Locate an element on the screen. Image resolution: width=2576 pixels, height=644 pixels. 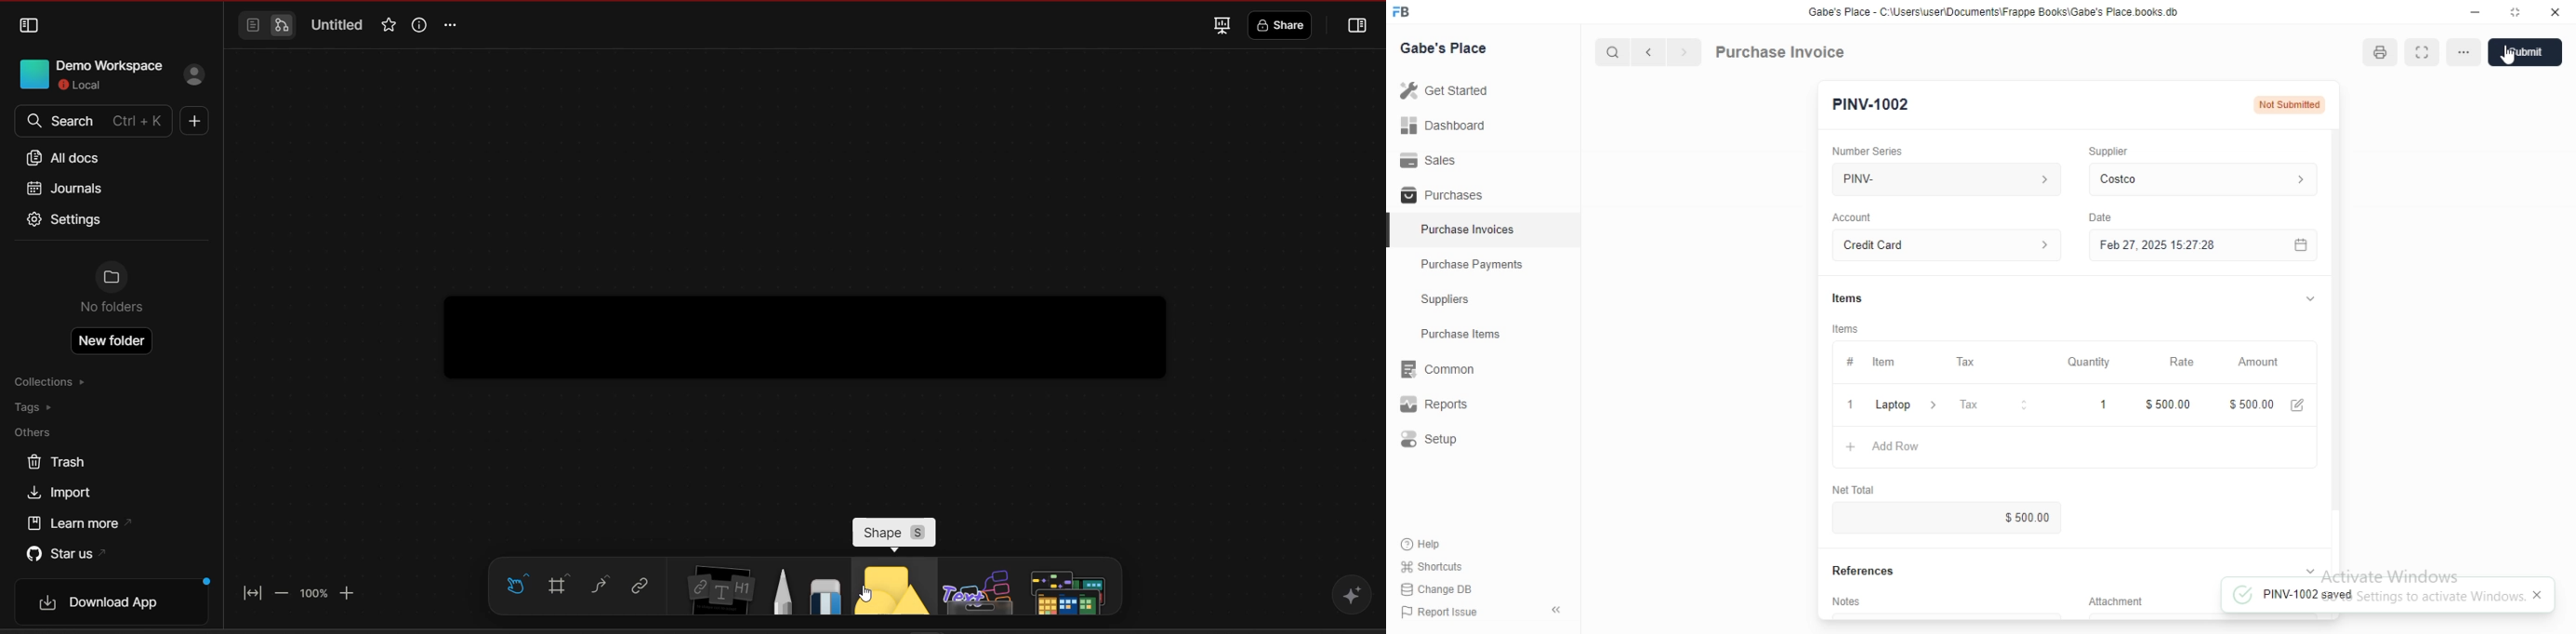
PINV- is located at coordinates (1947, 179).